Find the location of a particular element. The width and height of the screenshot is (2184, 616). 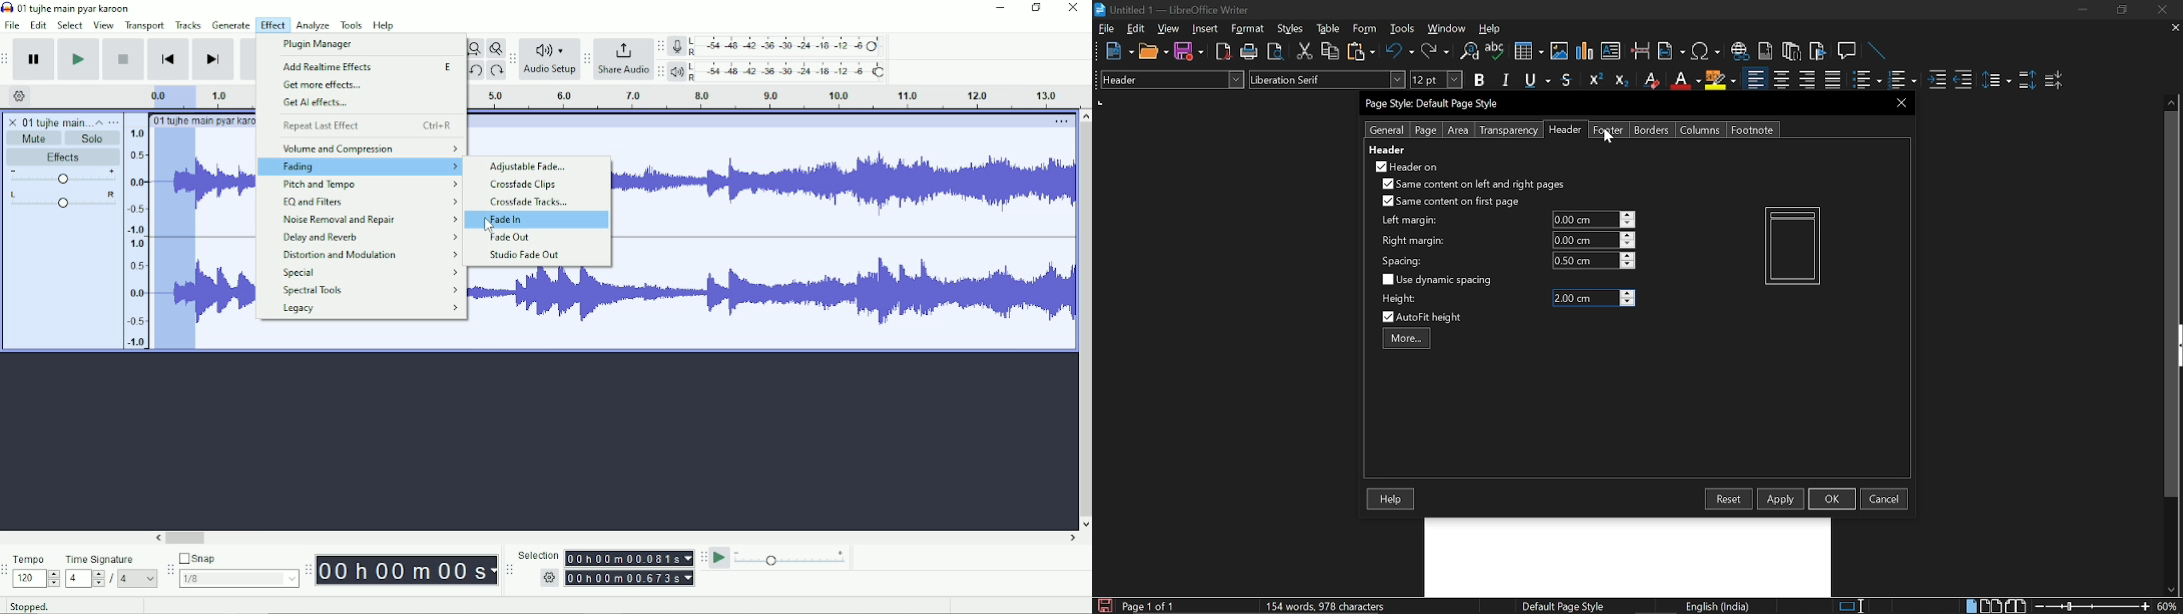

Restore down is located at coordinates (1037, 8).